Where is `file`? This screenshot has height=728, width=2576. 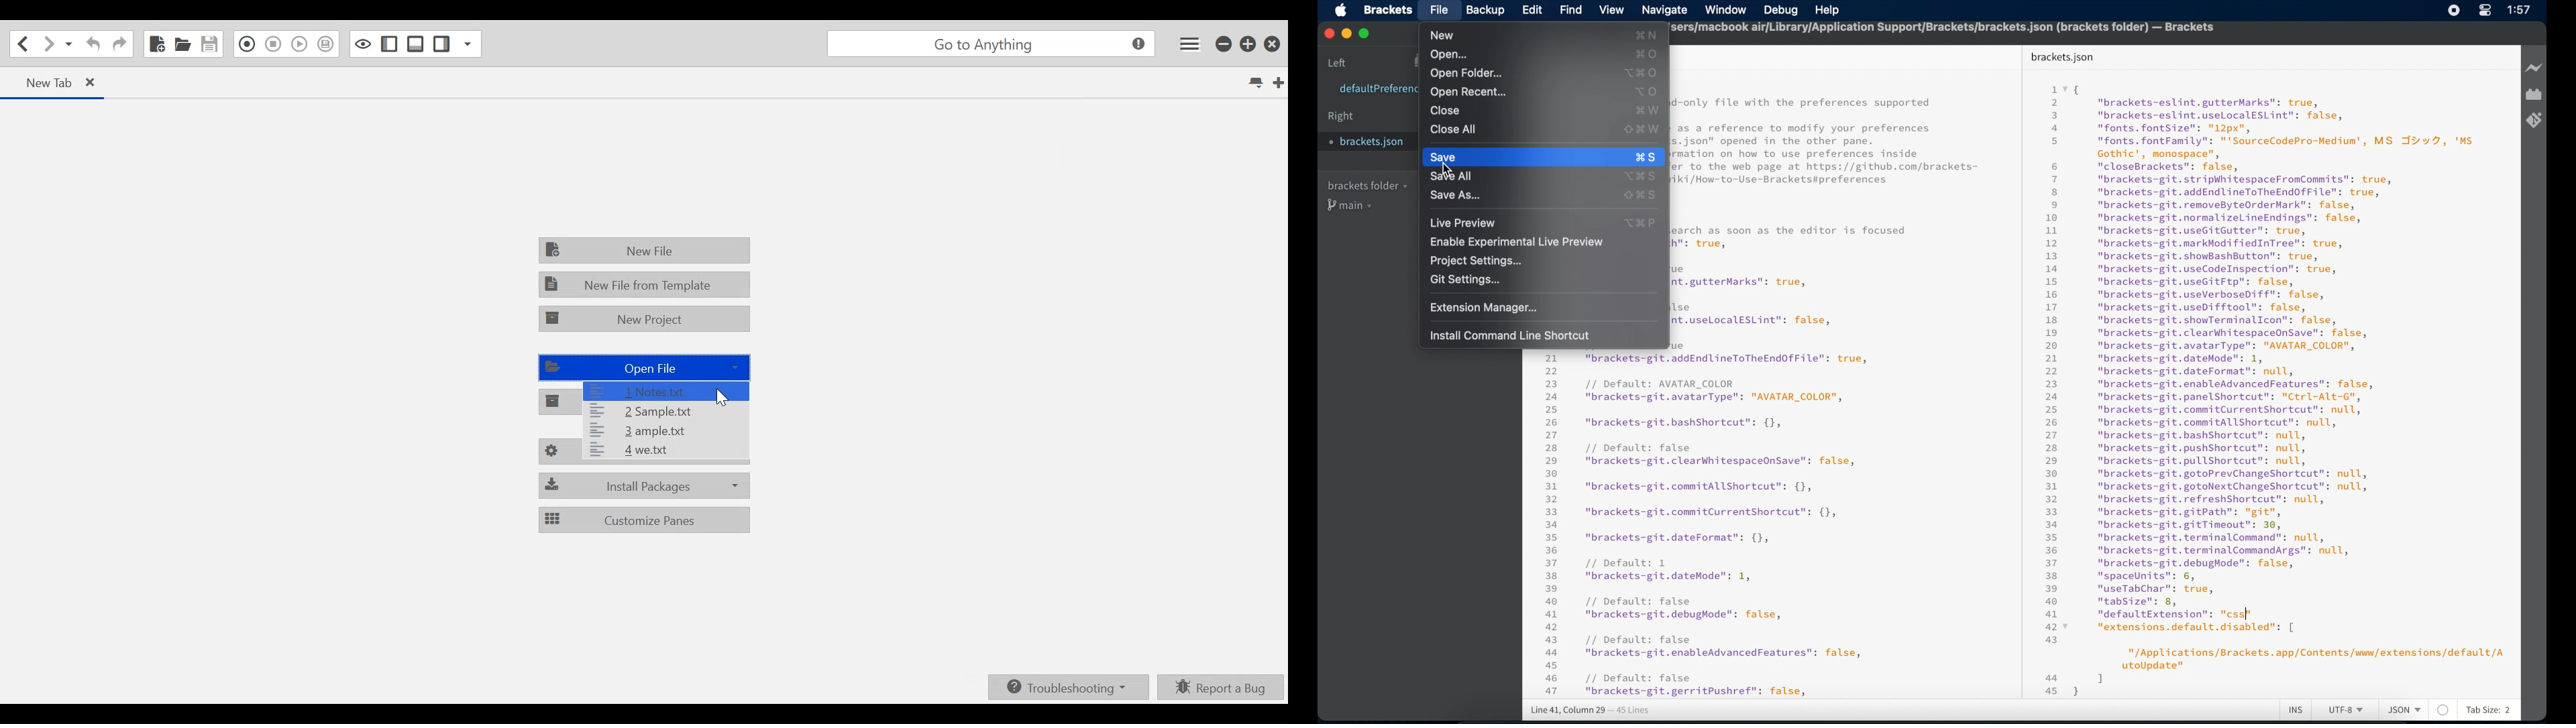 file is located at coordinates (1439, 10).